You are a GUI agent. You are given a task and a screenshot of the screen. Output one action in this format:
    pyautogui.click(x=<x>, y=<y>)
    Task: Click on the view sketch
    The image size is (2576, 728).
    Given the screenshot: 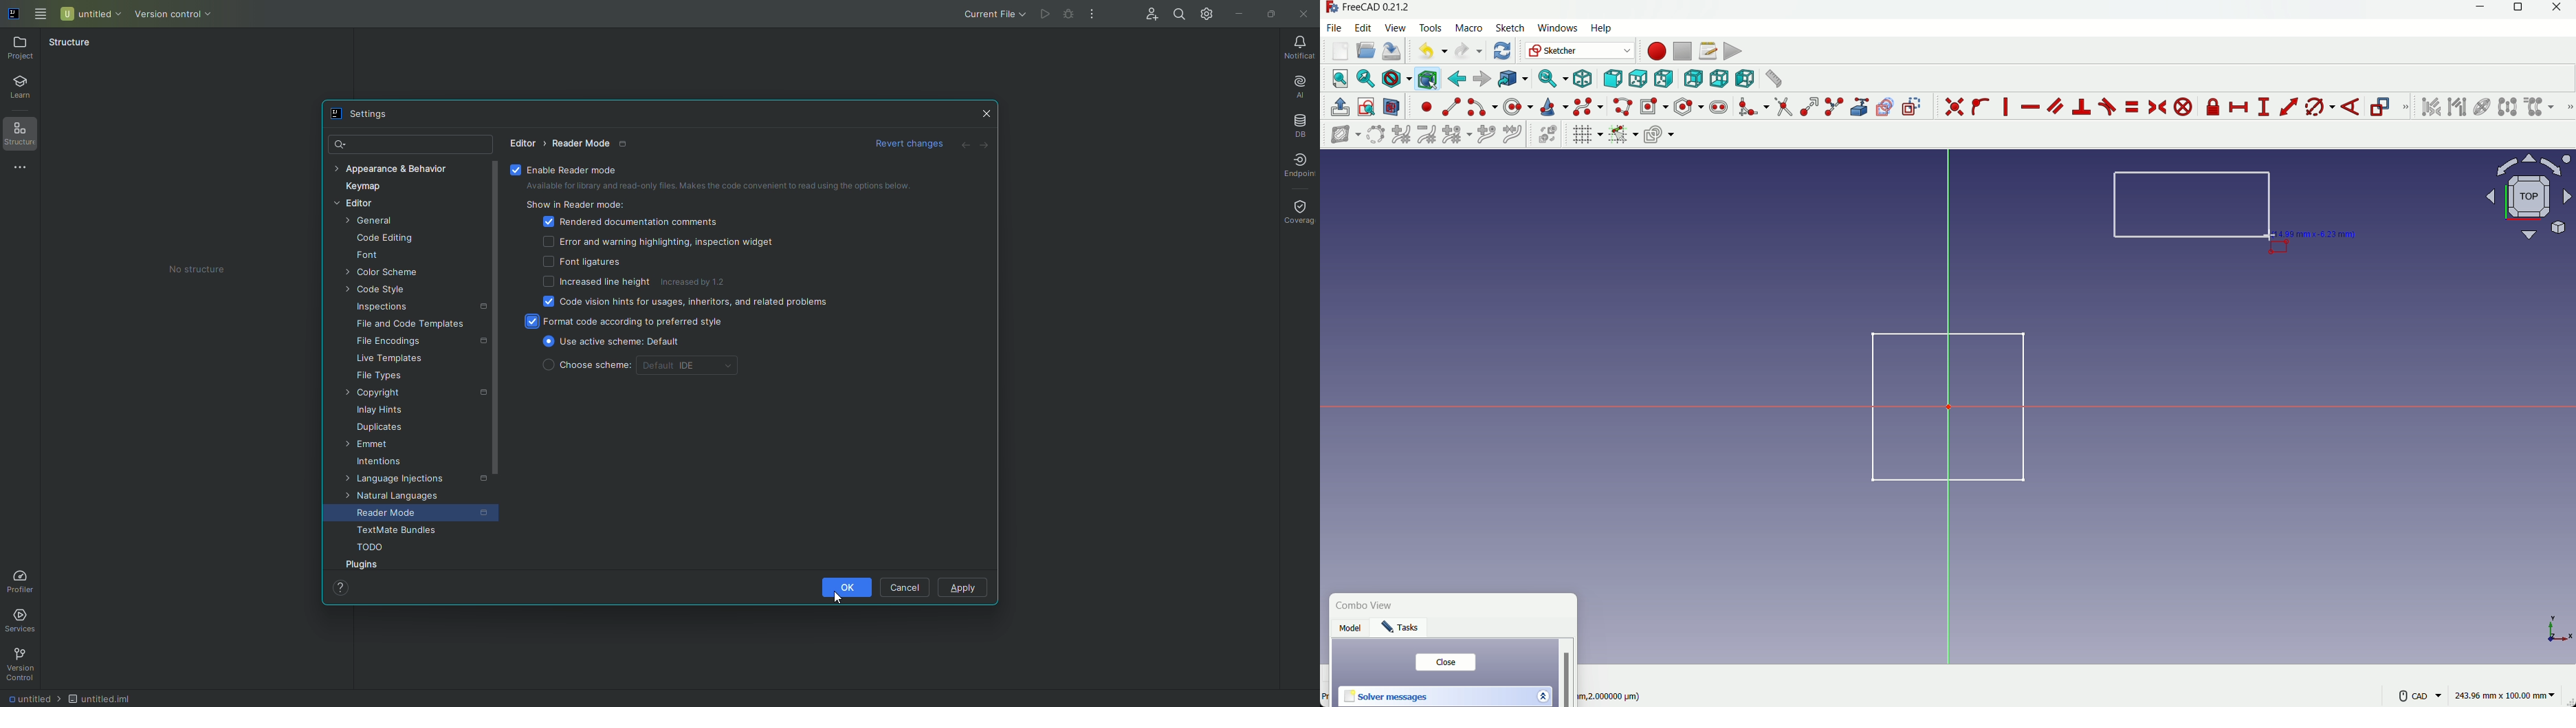 What is the action you would take?
    pyautogui.click(x=1367, y=108)
    